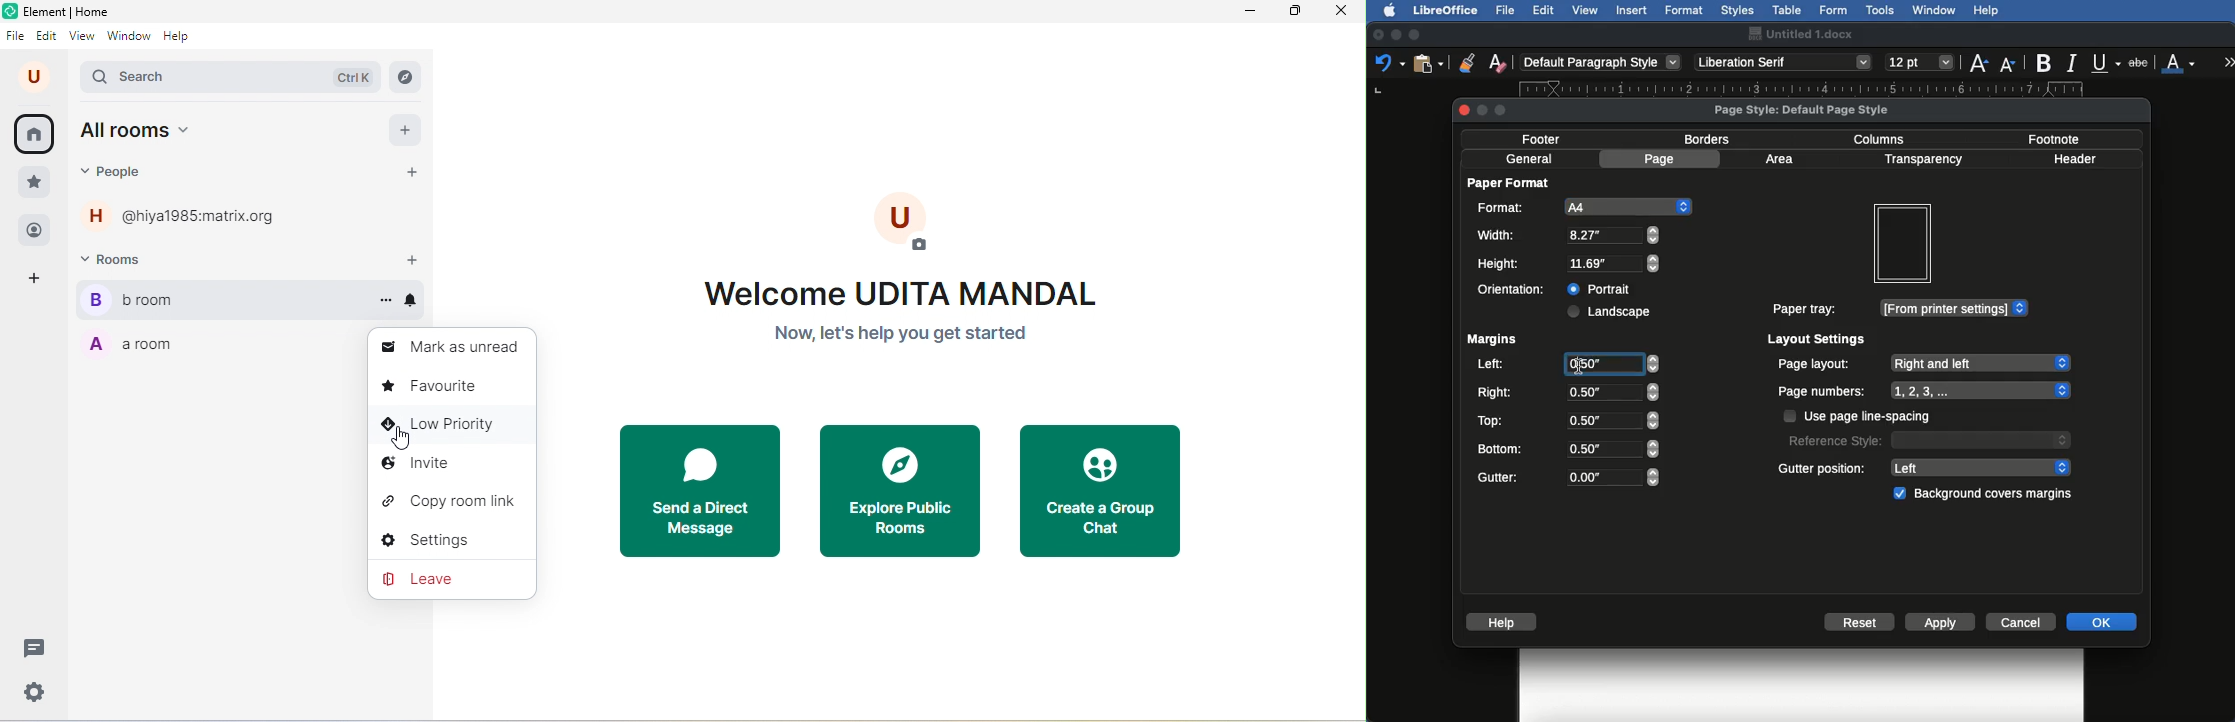 This screenshot has height=728, width=2240. Describe the element at coordinates (902, 490) in the screenshot. I see `explore public rooms` at that location.